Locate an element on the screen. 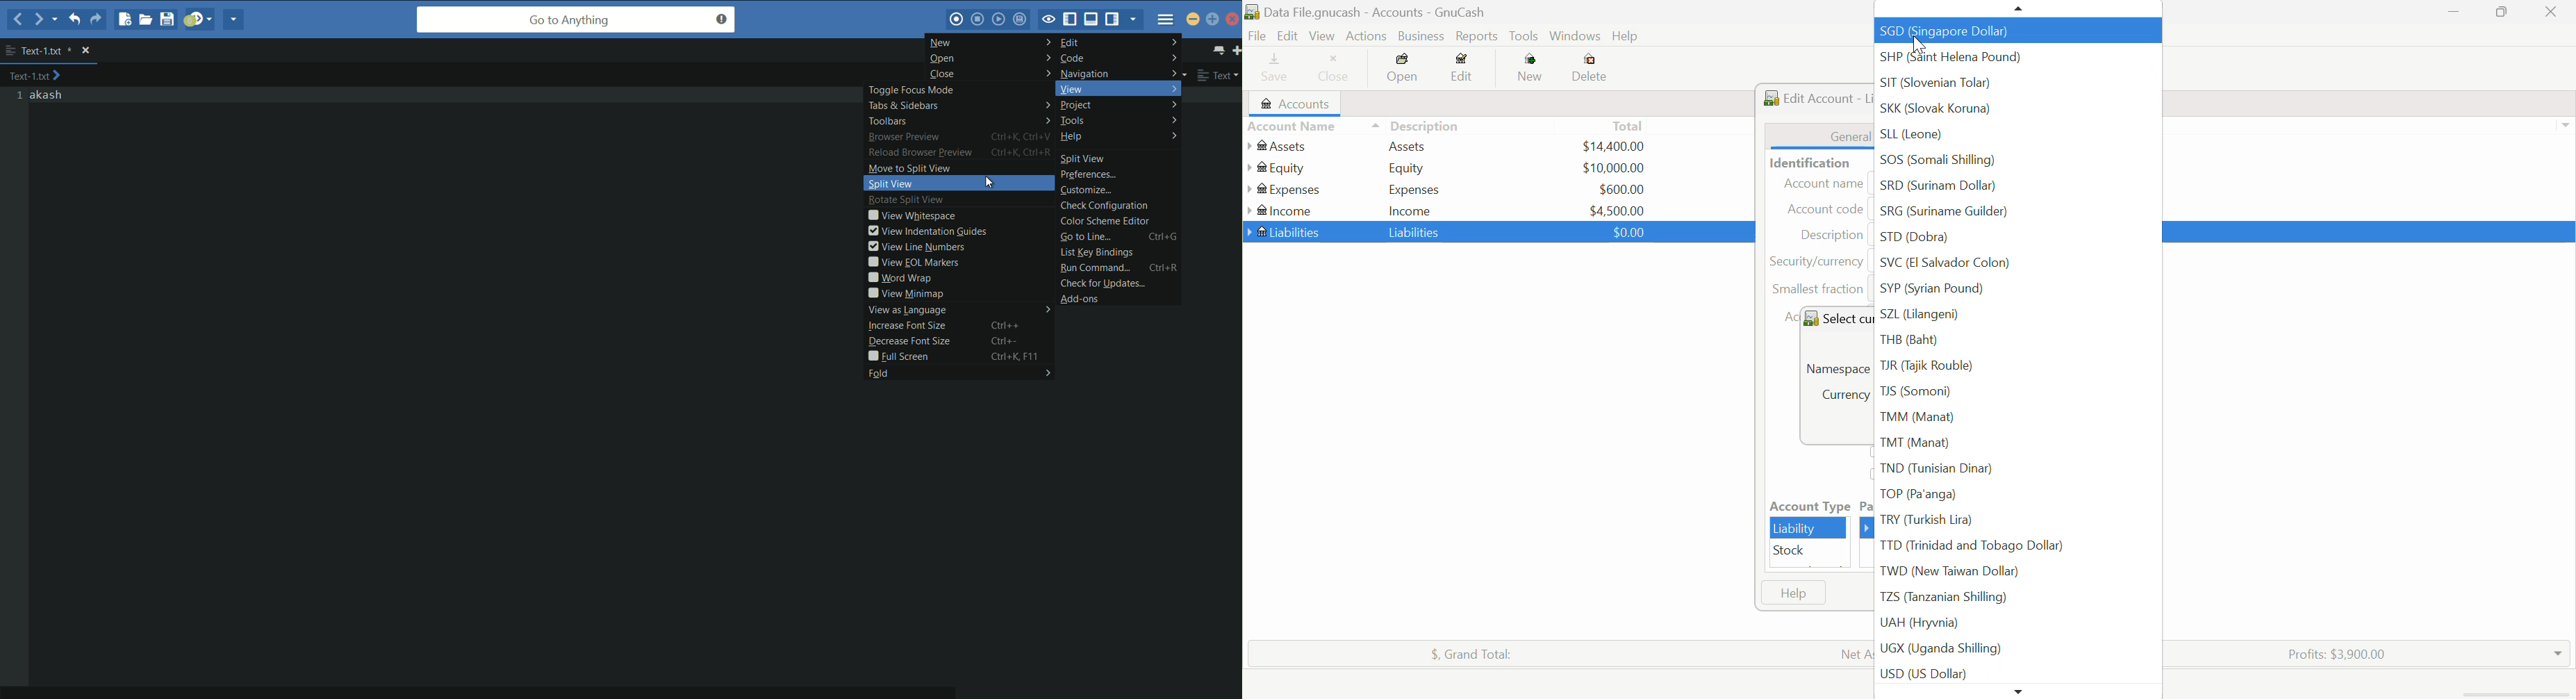 This screenshot has height=700, width=2576. toggle focus mode is located at coordinates (957, 89).